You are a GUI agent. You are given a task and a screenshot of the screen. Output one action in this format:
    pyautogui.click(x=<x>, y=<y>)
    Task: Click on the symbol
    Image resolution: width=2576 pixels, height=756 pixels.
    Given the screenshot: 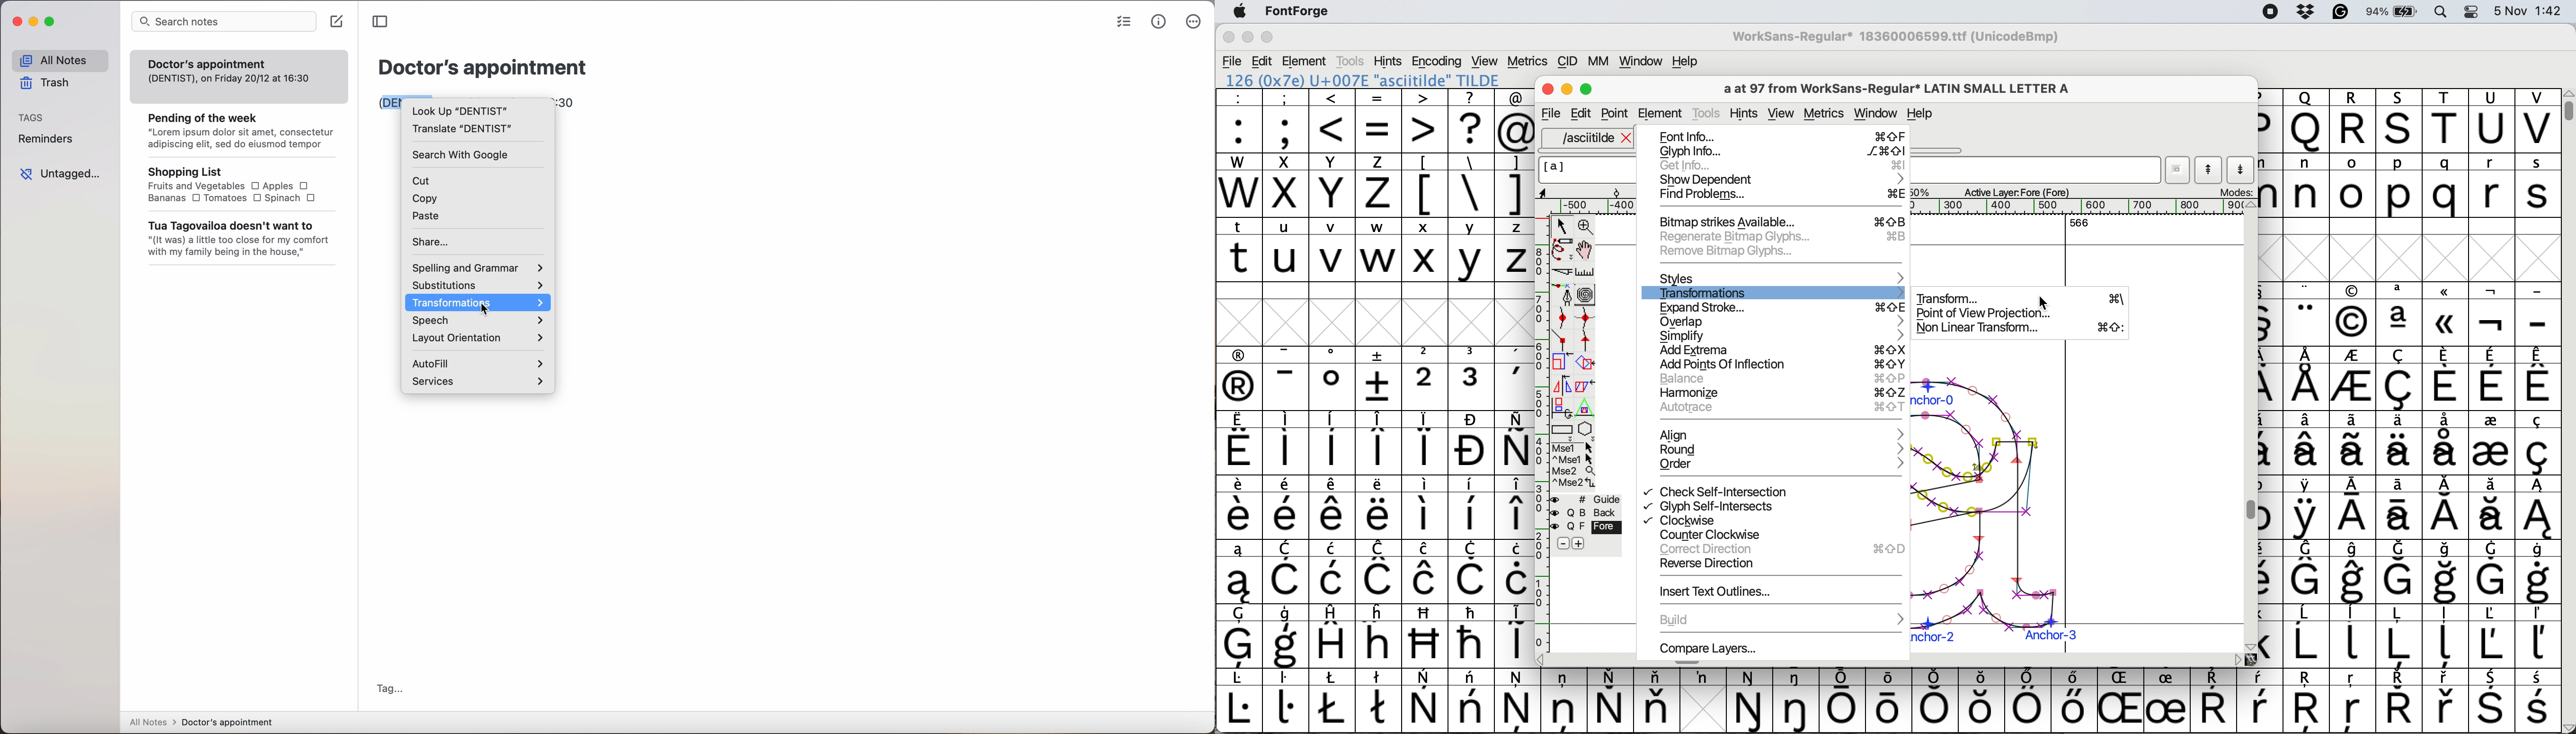 What is the action you would take?
    pyautogui.click(x=2491, y=379)
    